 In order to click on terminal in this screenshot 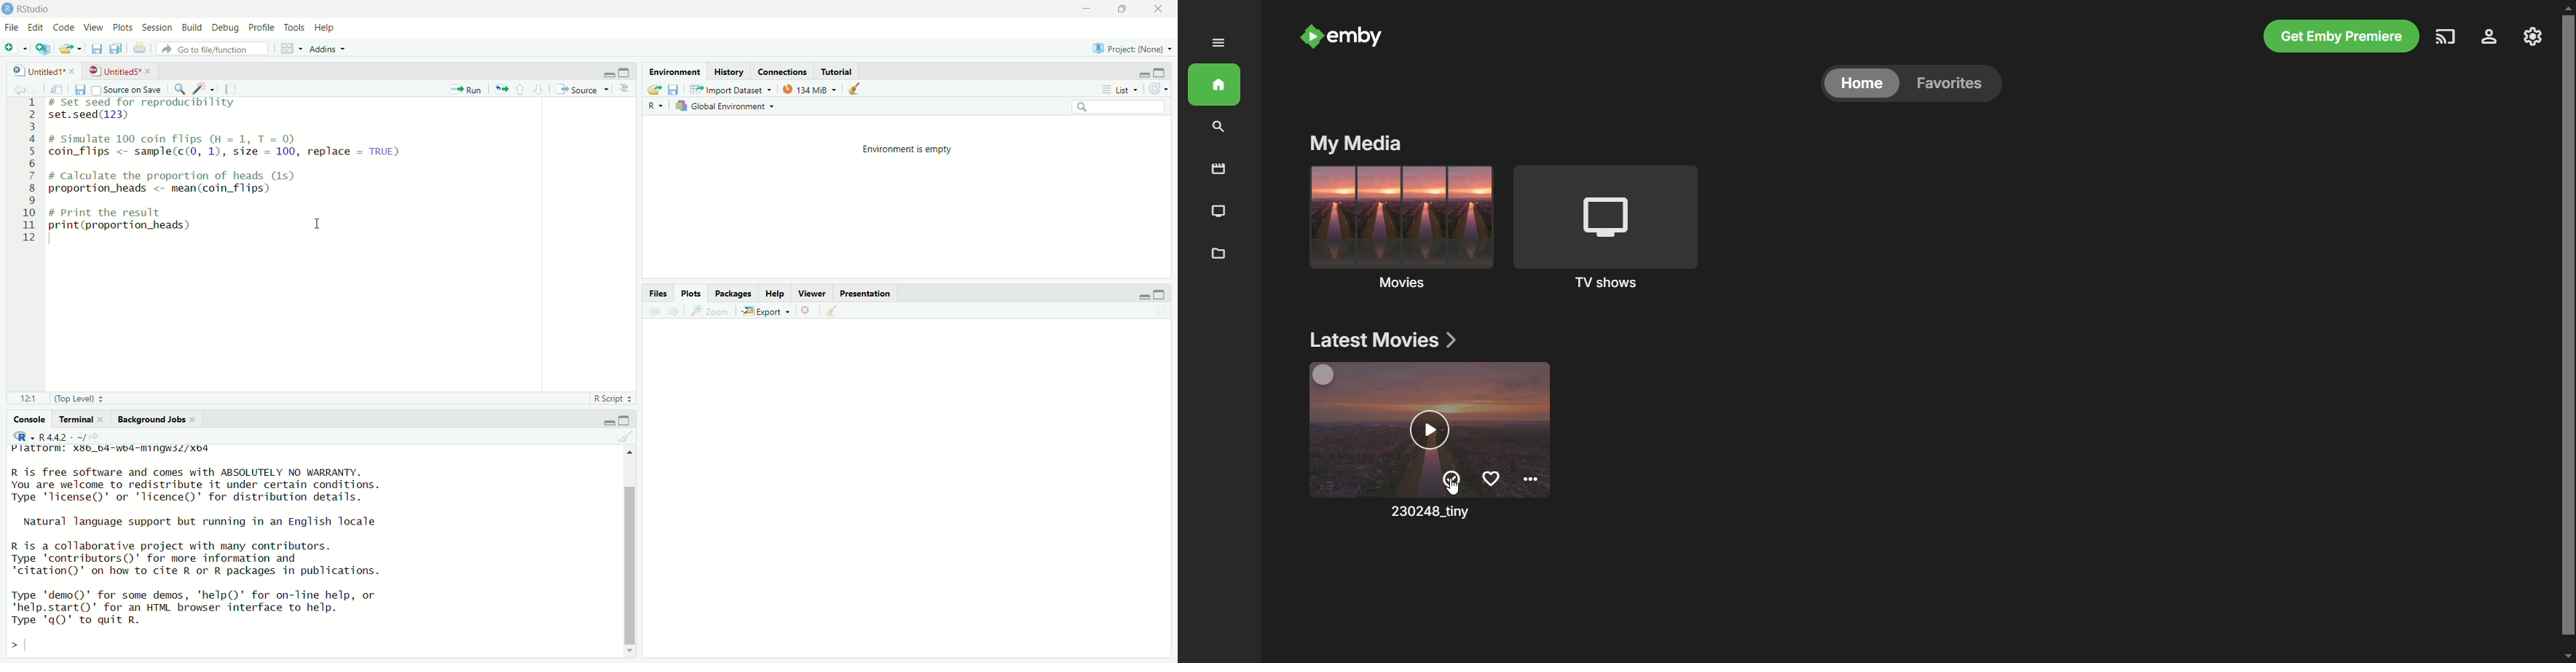, I will do `click(75, 421)`.